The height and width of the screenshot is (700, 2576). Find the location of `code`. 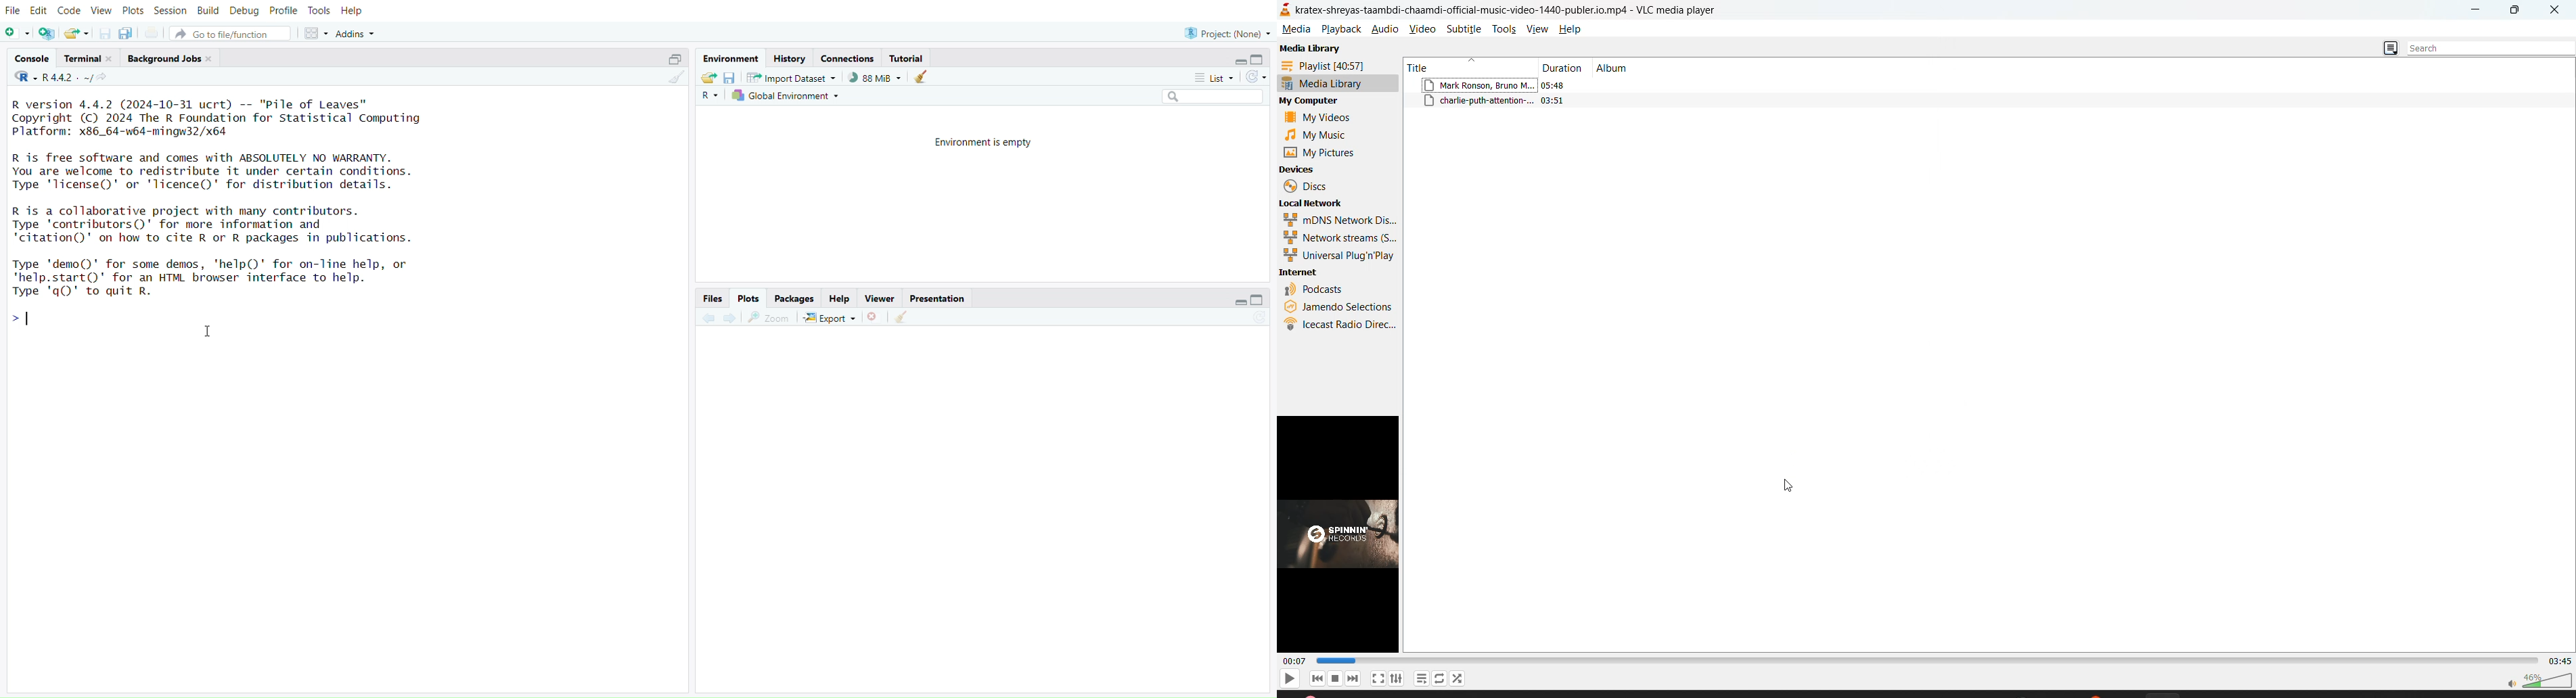

code is located at coordinates (70, 13).